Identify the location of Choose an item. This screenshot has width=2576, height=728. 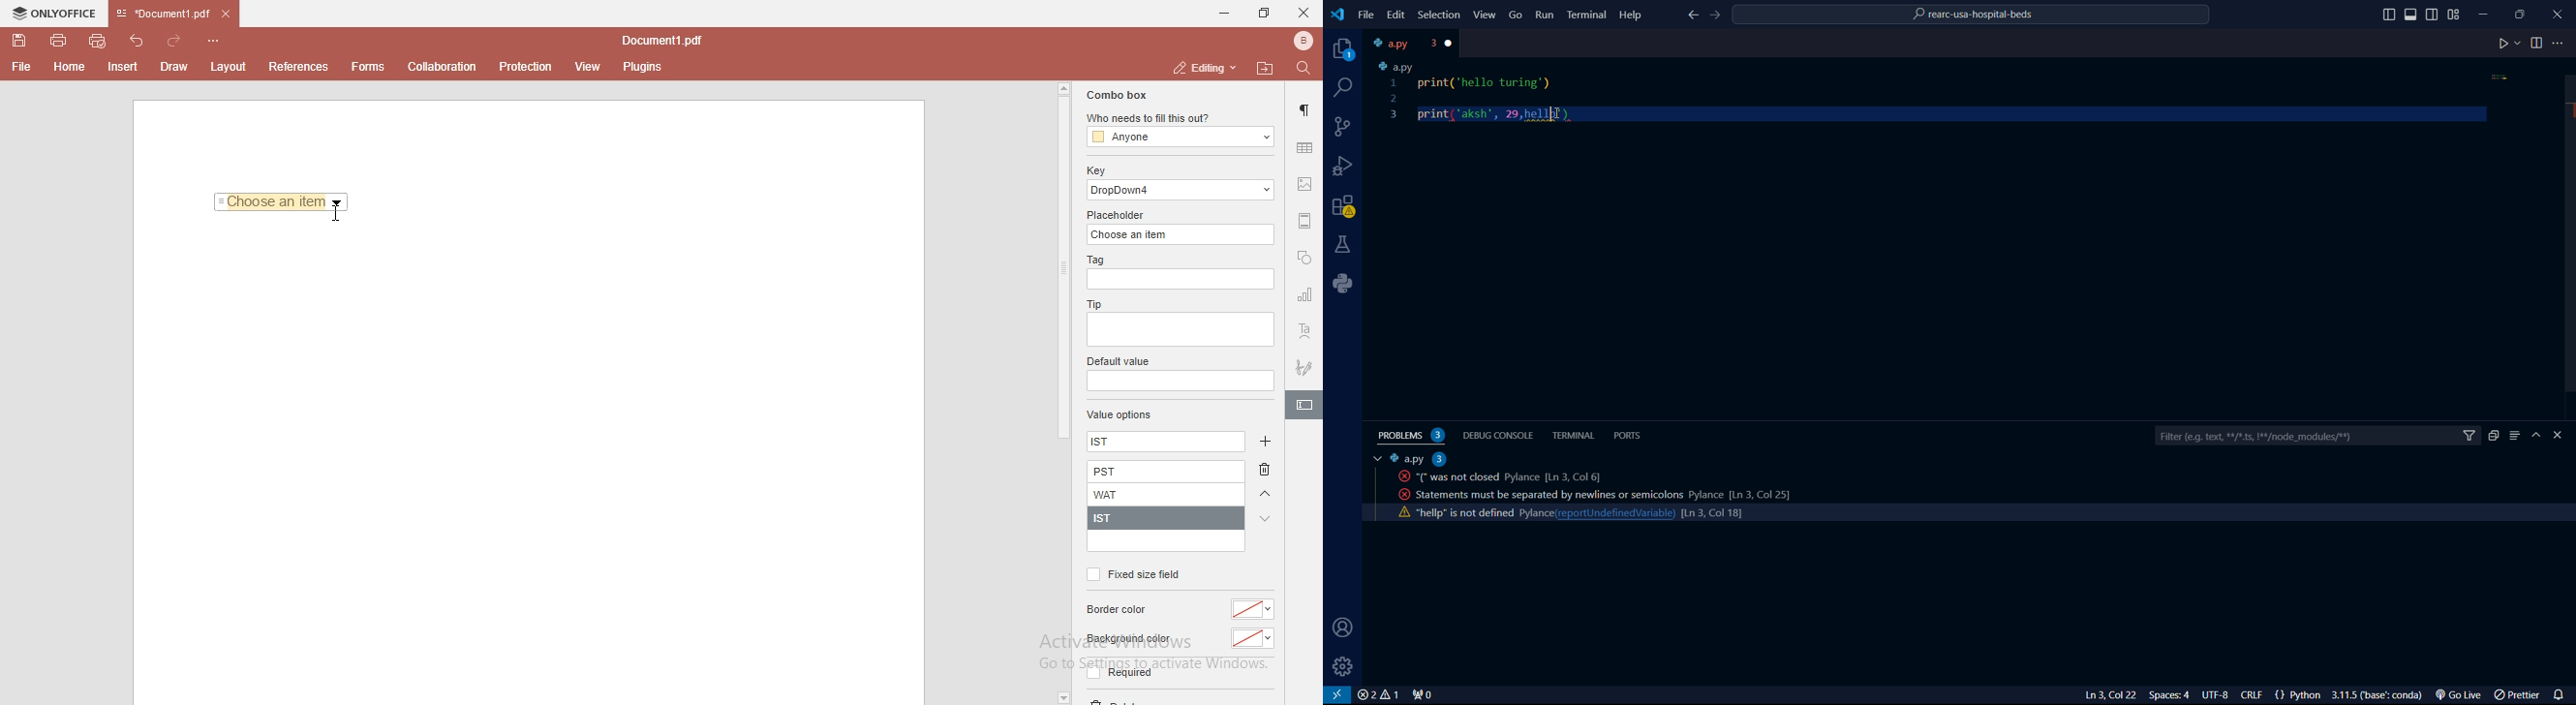
(282, 203).